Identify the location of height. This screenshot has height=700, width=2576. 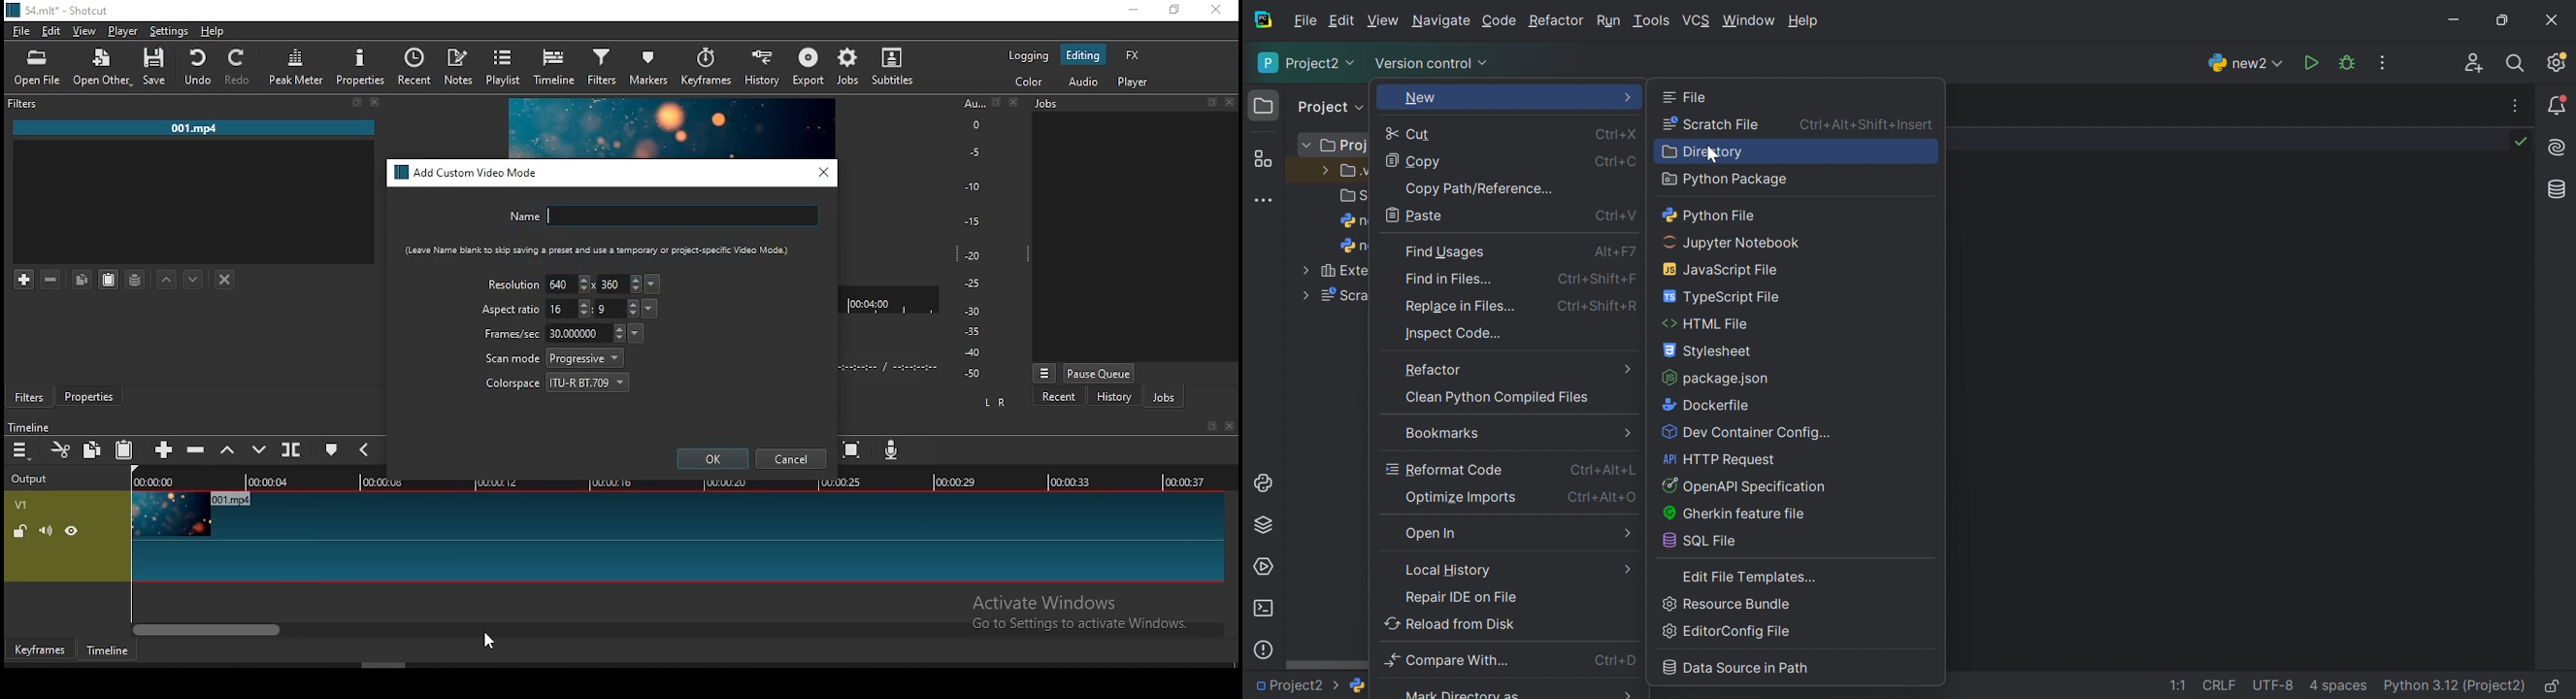
(620, 283).